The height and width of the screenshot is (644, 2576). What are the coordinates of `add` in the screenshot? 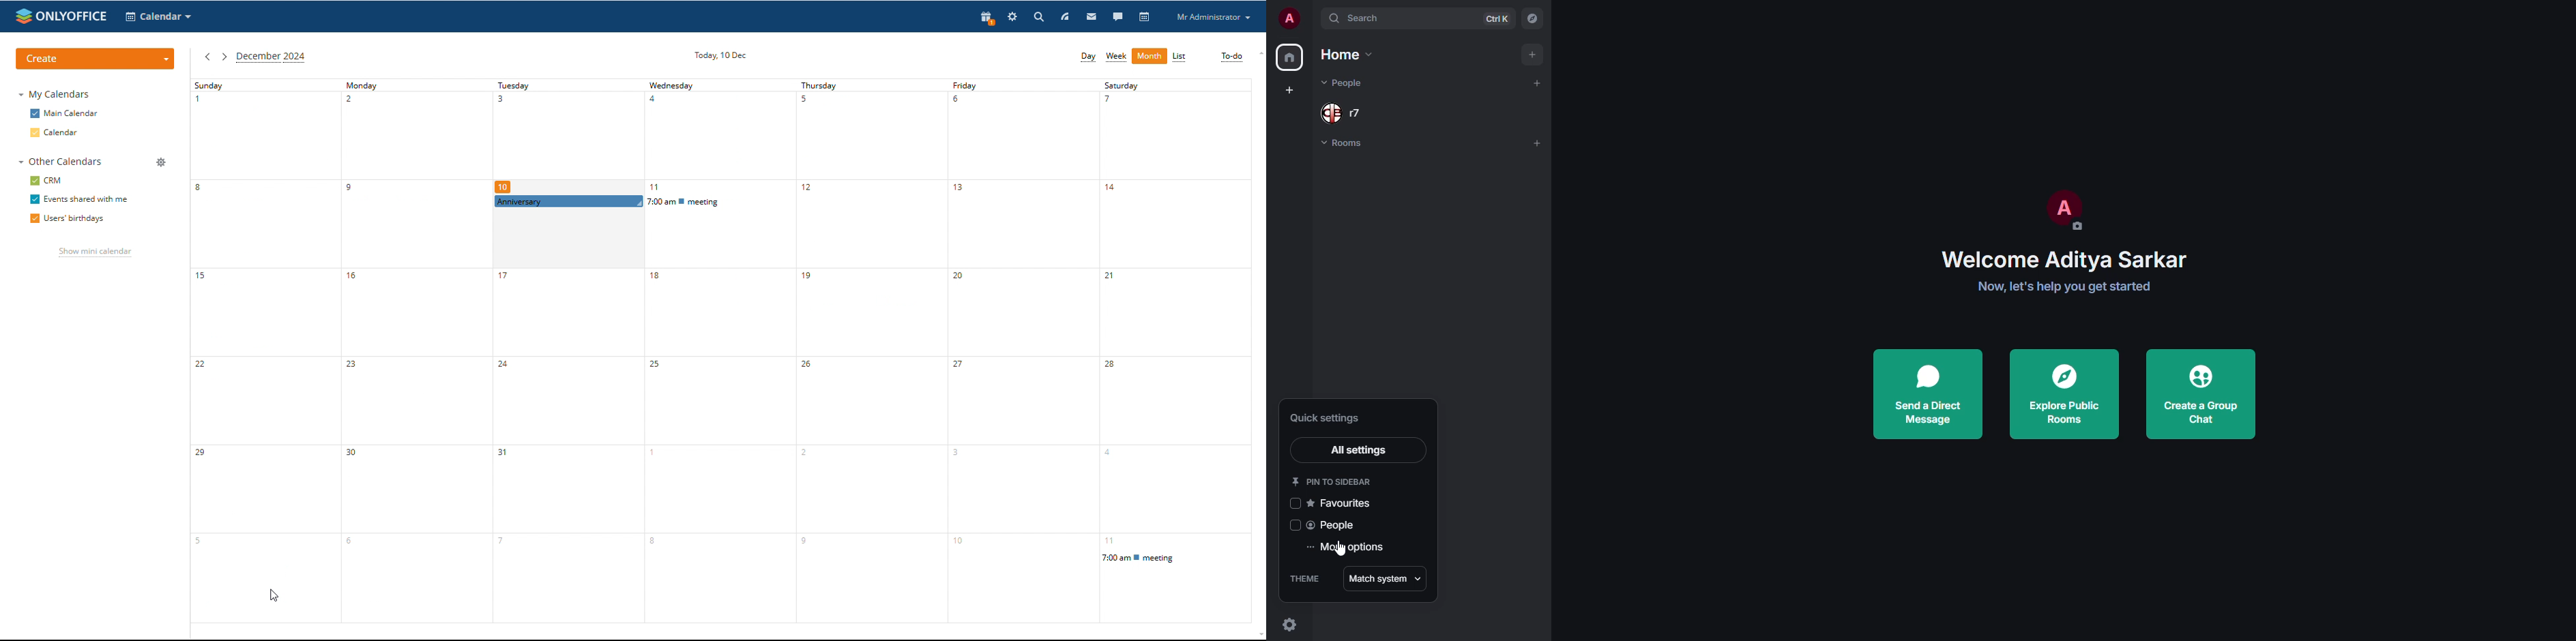 It's located at (1541, 141).